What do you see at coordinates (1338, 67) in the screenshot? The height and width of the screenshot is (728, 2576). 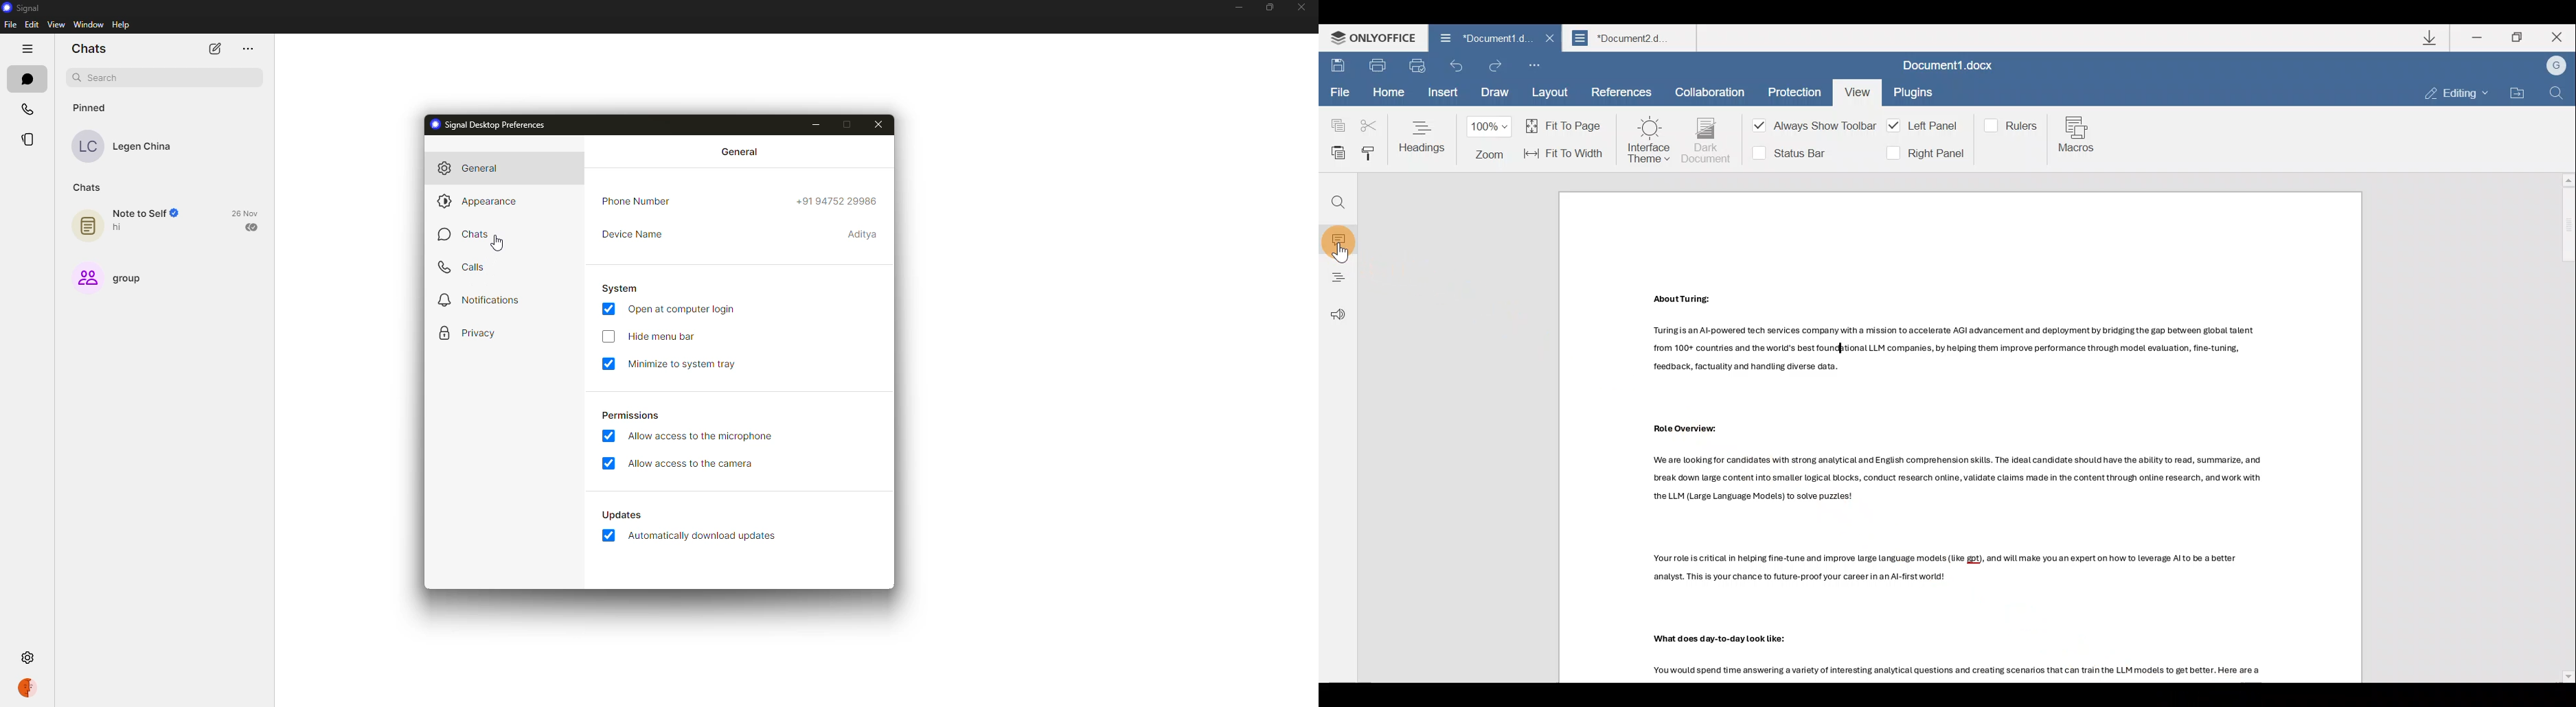 I see `Save` at bounding box center [1338, 67].